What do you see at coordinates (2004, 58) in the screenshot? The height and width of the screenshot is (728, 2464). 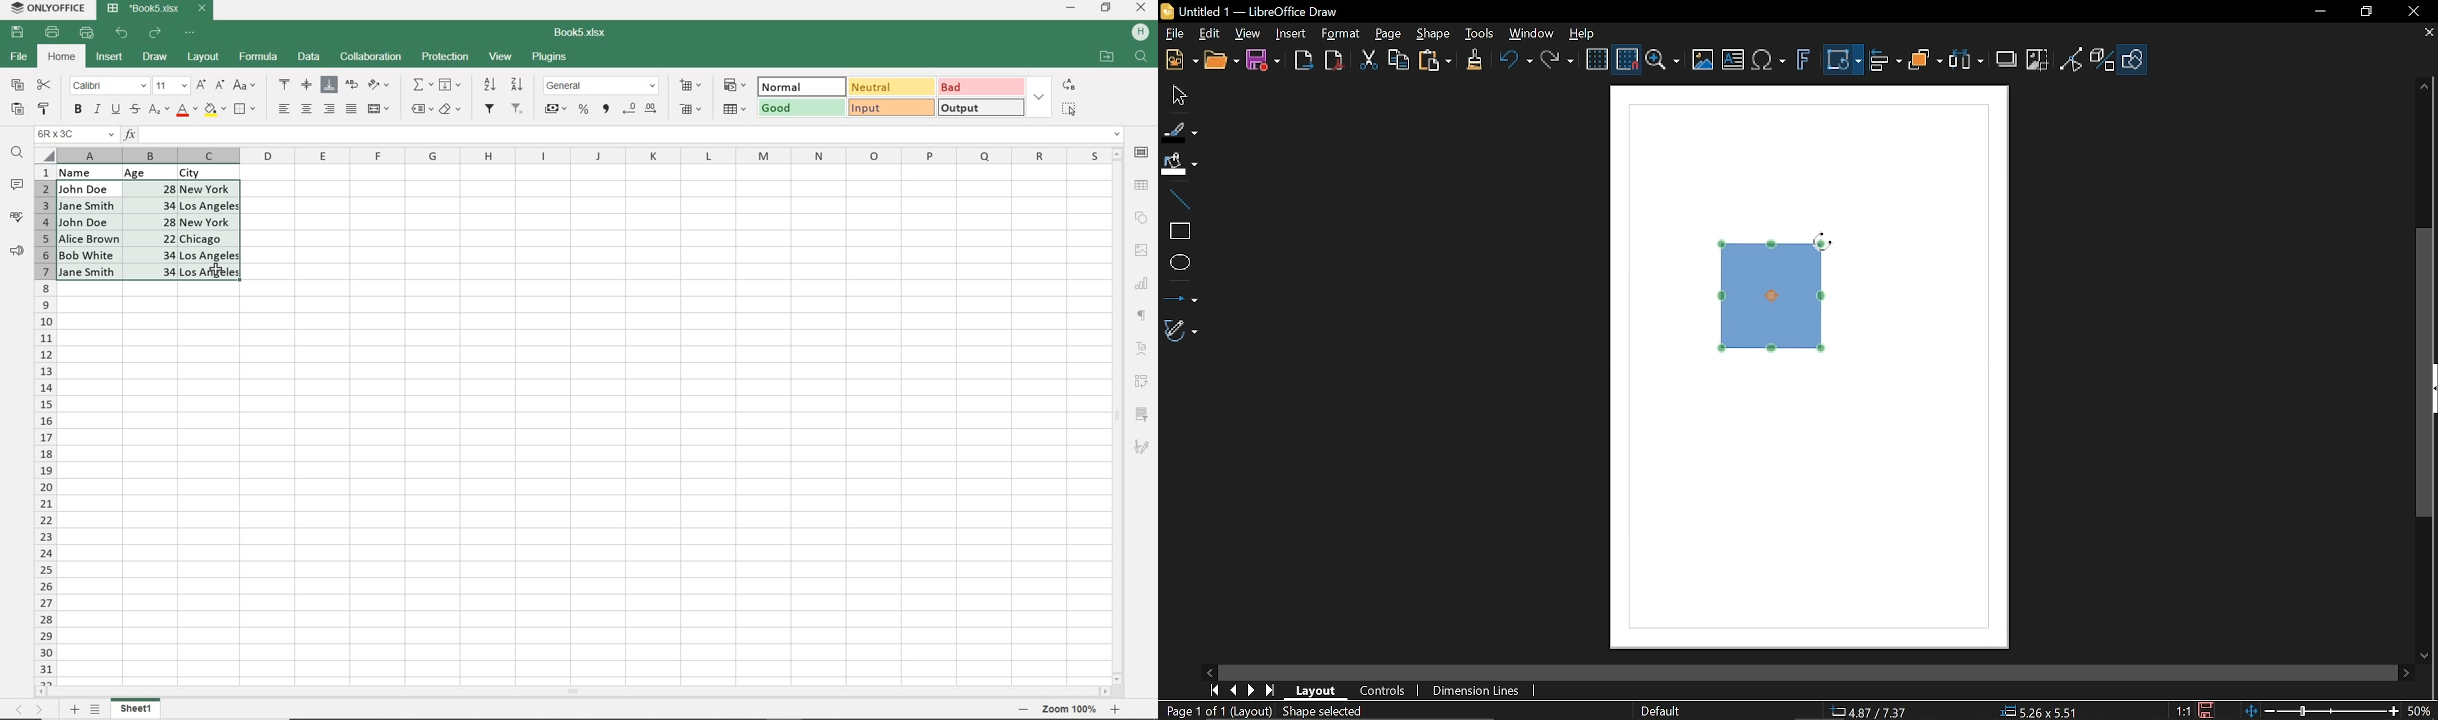 I see `Shadow` at bounding box center [2004, 58].